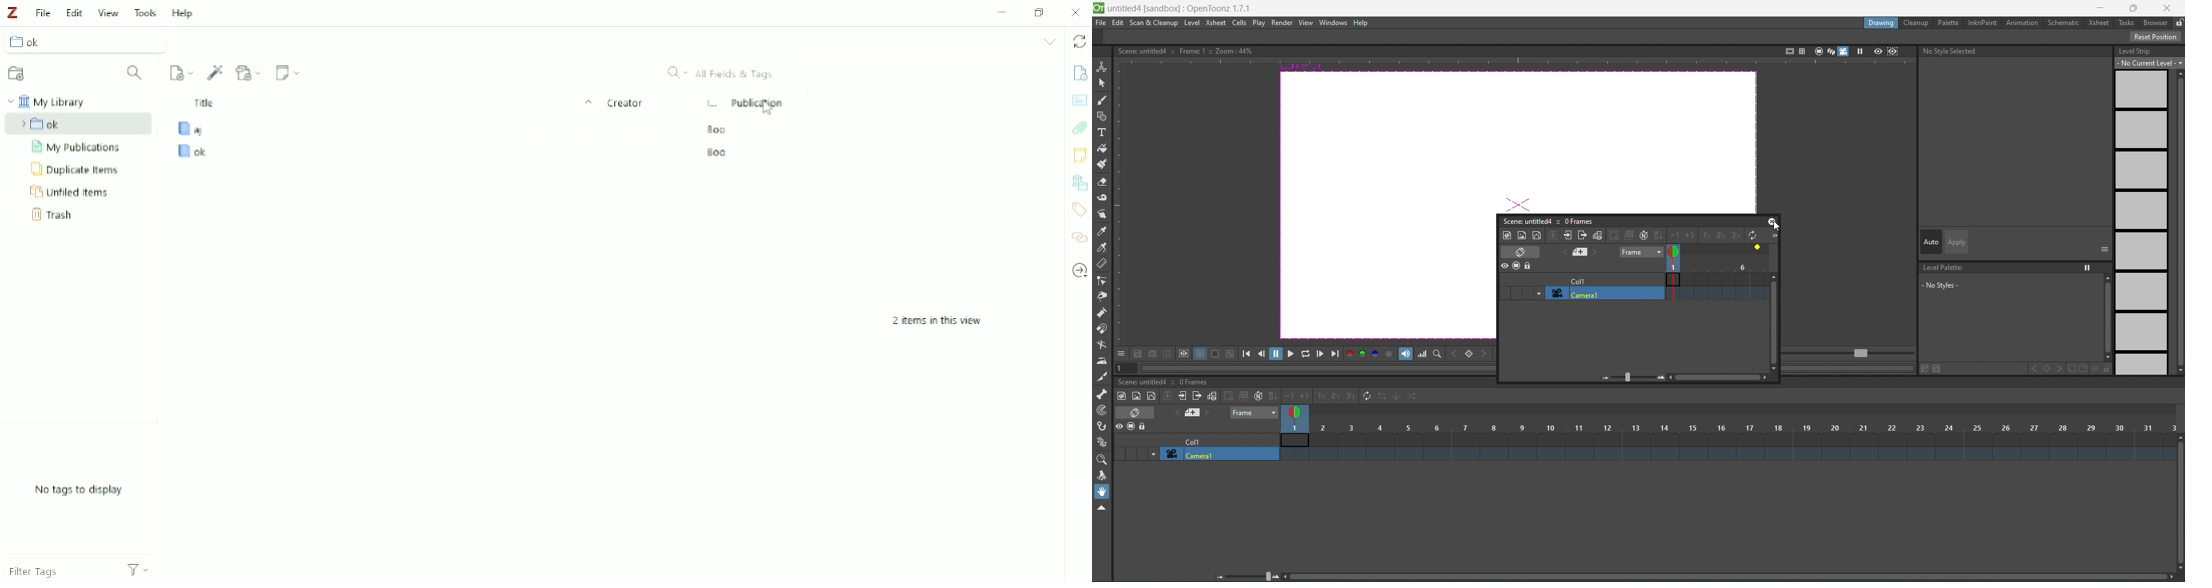  What do you see at coordinates (1615, 235) in the screenshot?
I see `` at bounding box center [1615, 235].